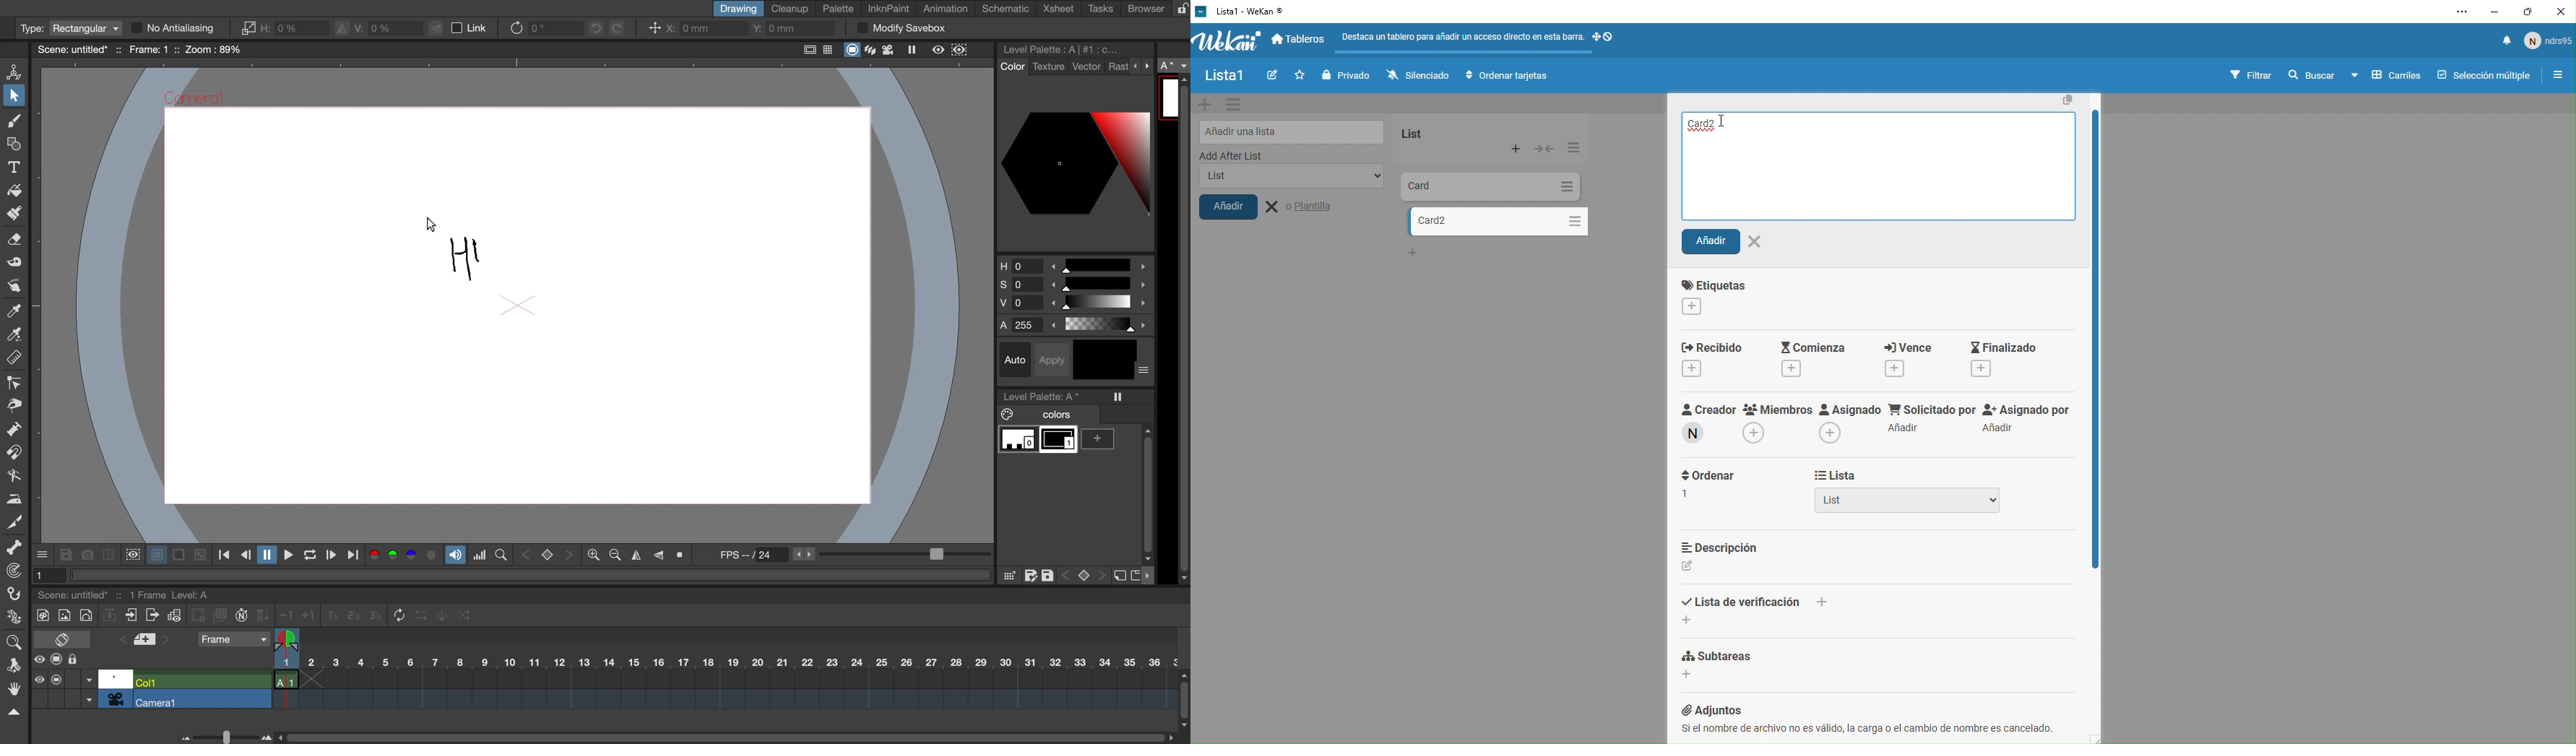 This screenshot has height=756, width=2576. Describe the element at coordinates (1919, 503) in the screenshot. I see `List` at that location.